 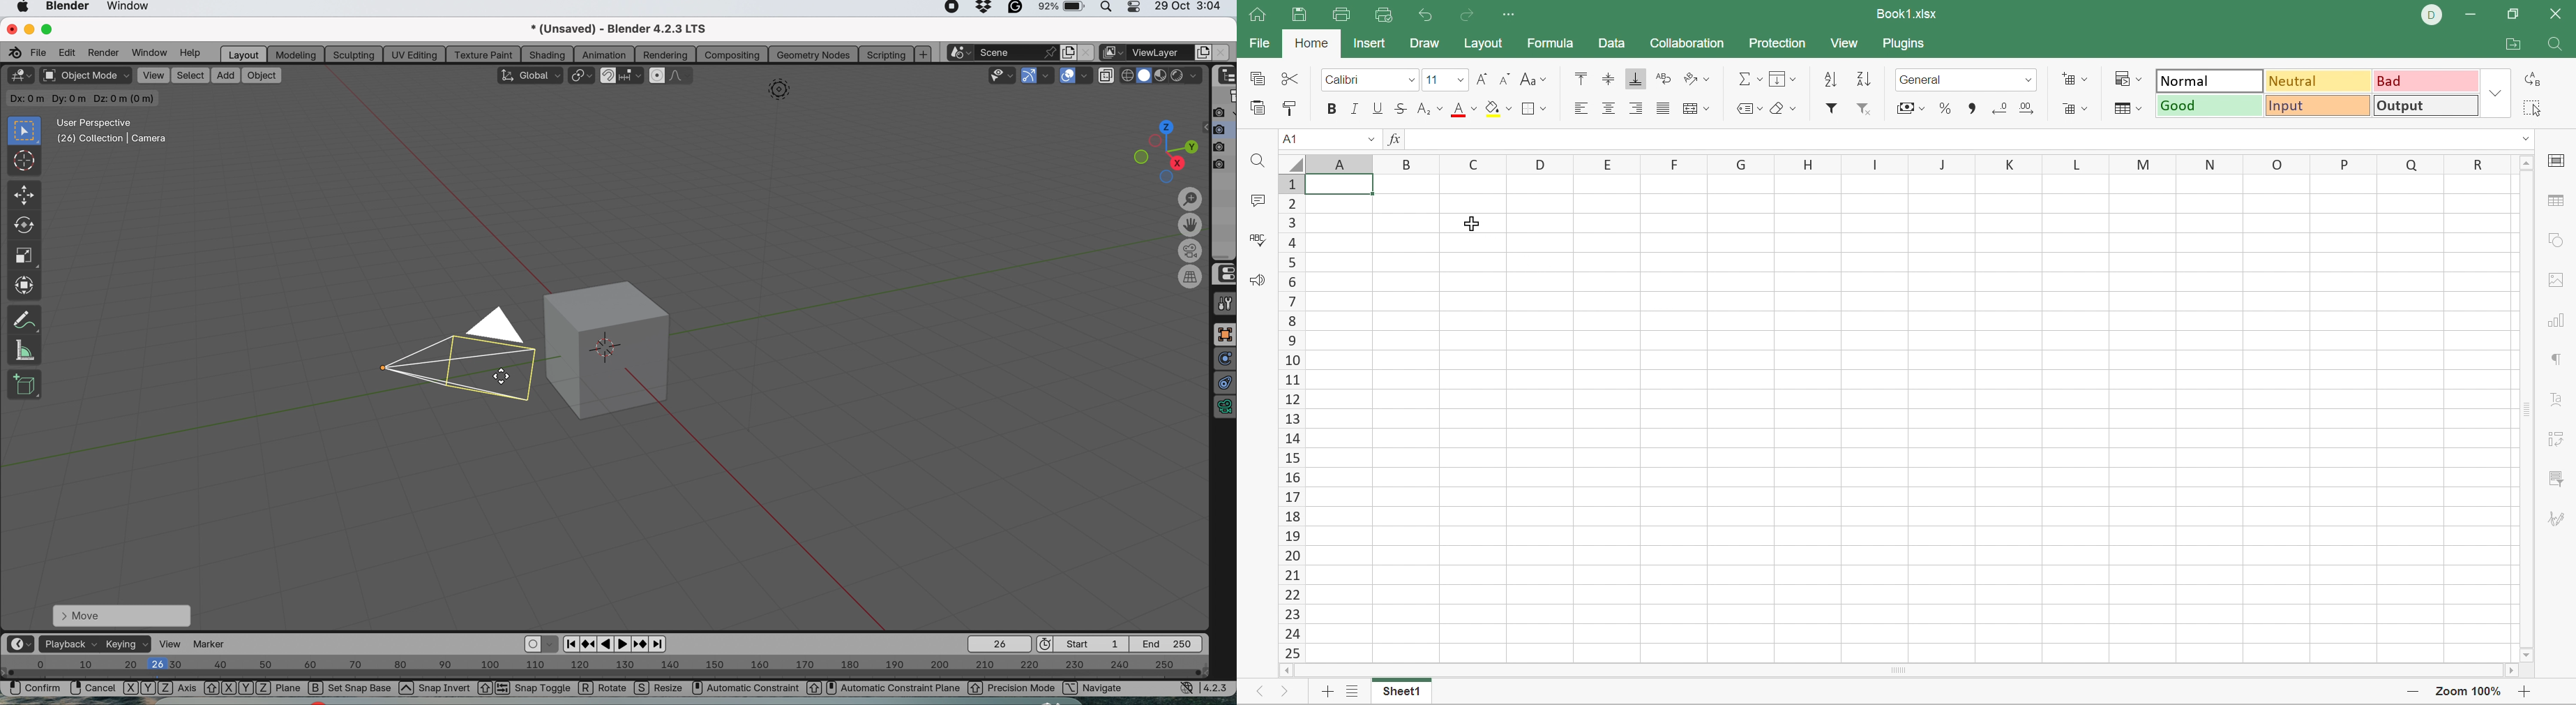 What do you see at coordinates (1088, 76) in the screenshot?
I see `overlays` at bounding box center [1088, 76].